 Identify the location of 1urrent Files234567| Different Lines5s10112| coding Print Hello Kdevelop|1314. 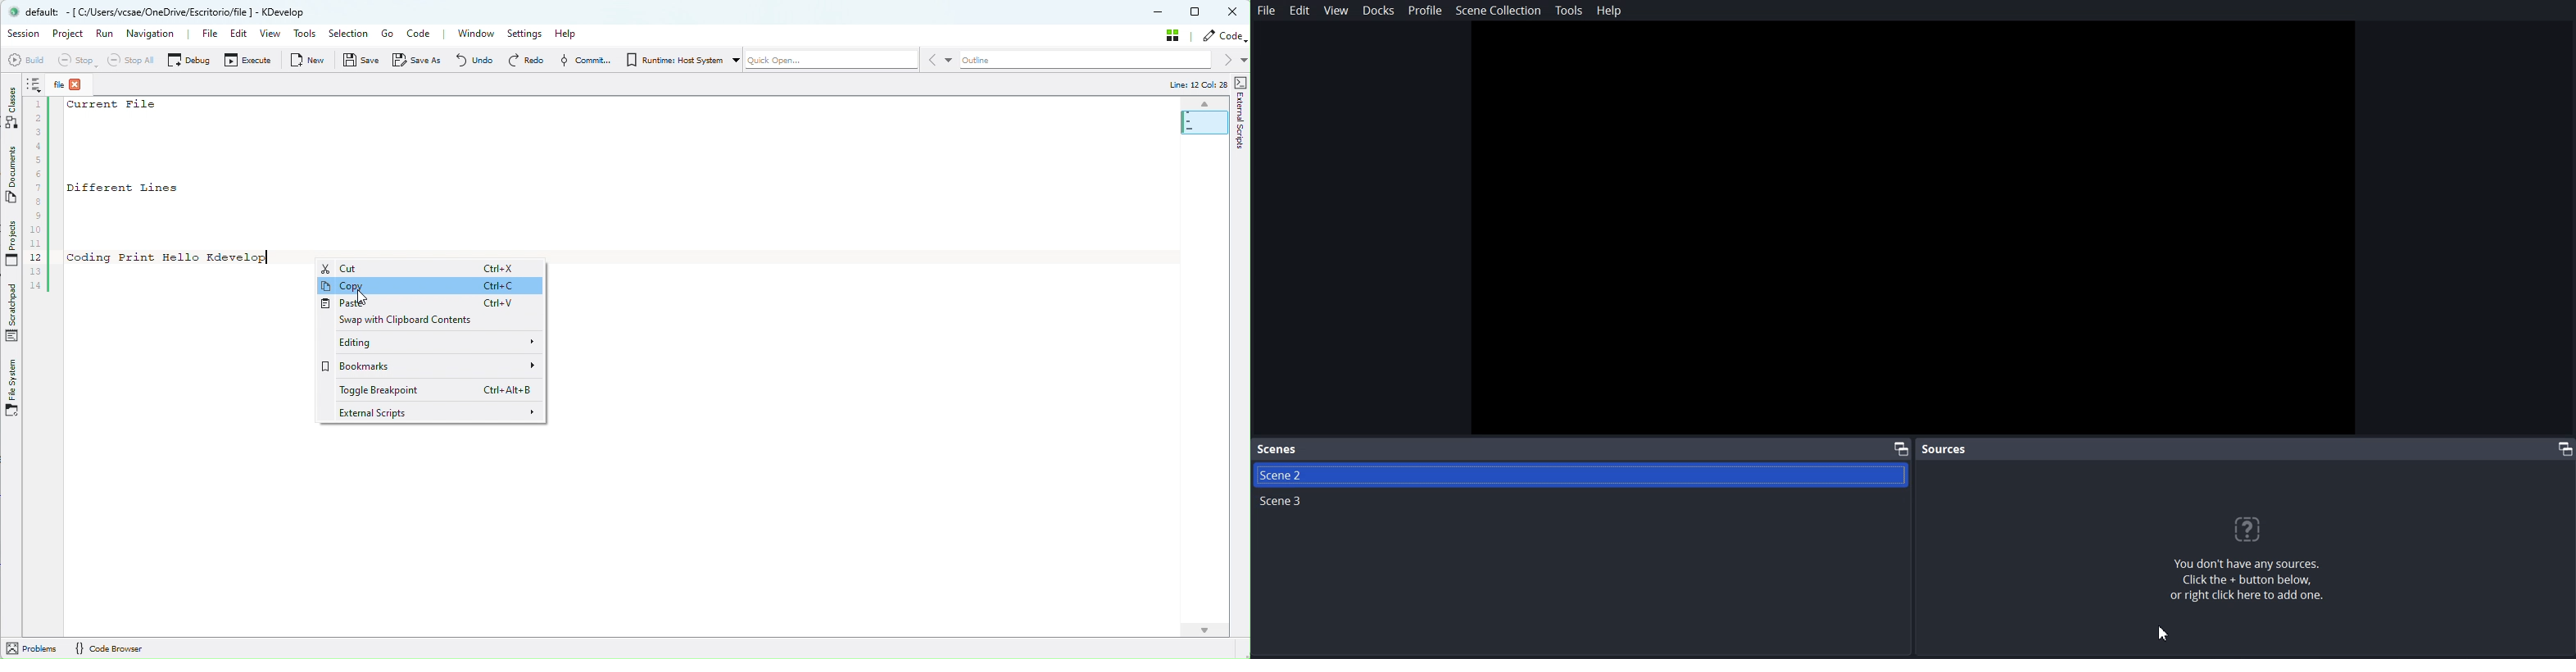
(156, 198).